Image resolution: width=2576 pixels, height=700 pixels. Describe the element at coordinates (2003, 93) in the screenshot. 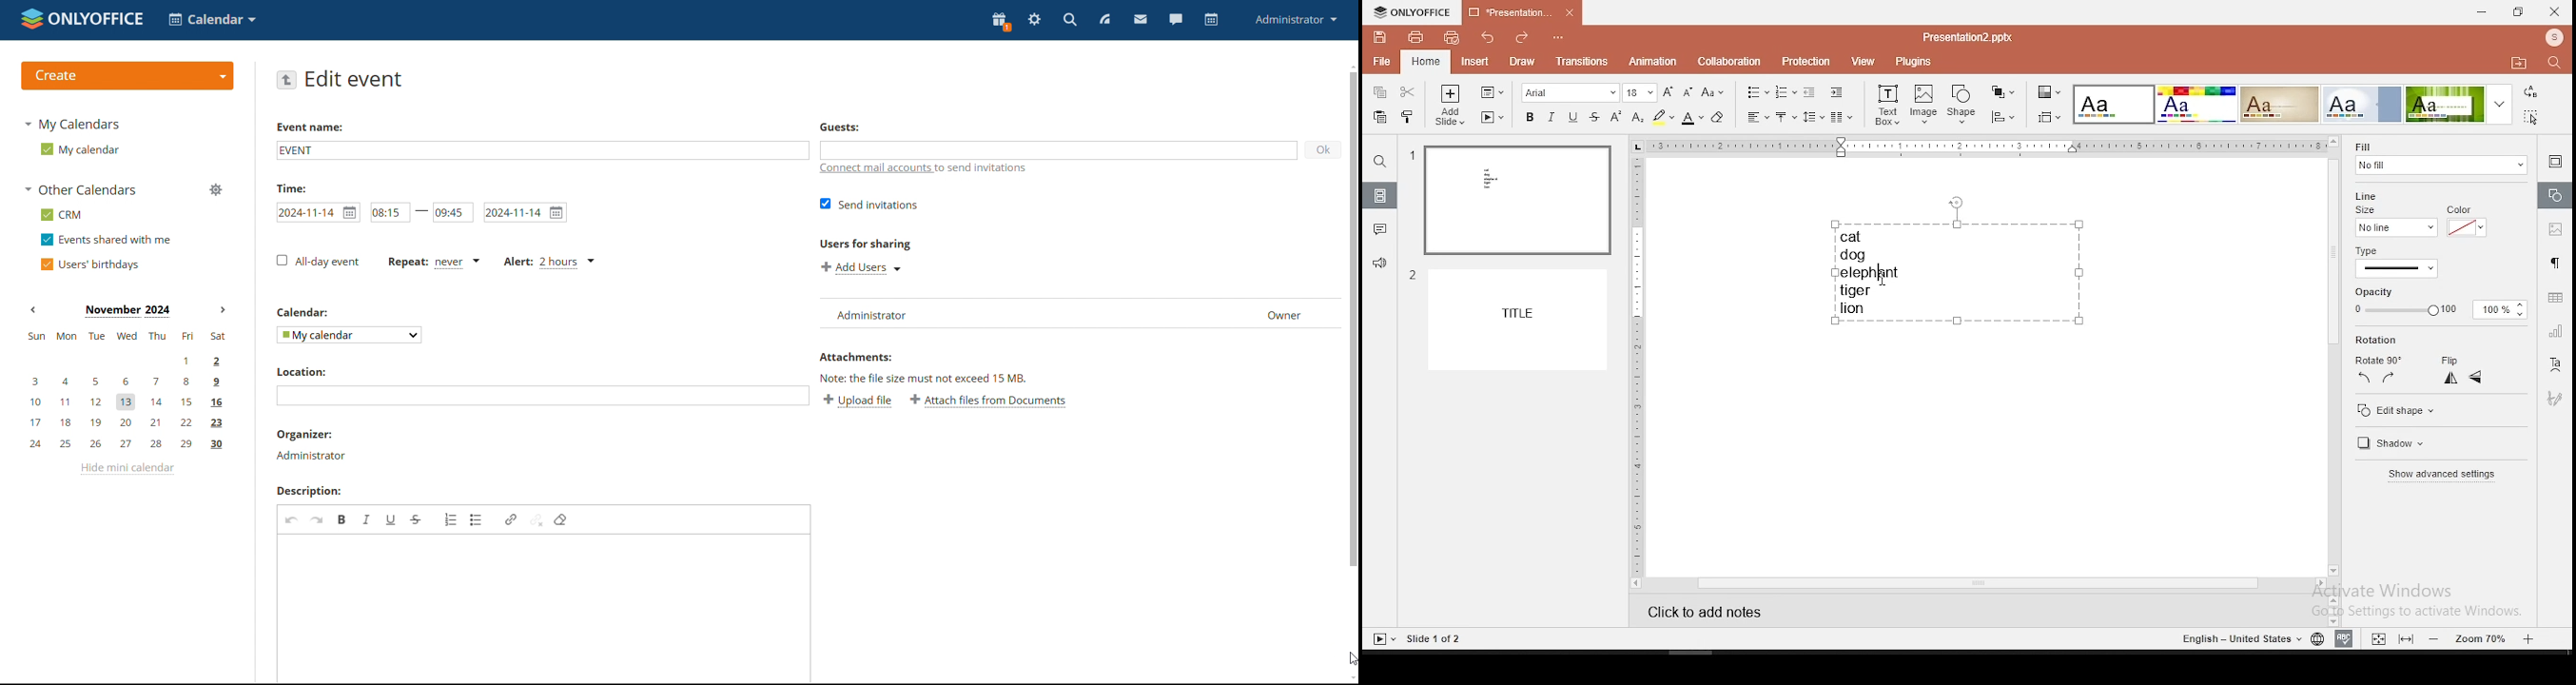

I see `arrange objects` at that location.